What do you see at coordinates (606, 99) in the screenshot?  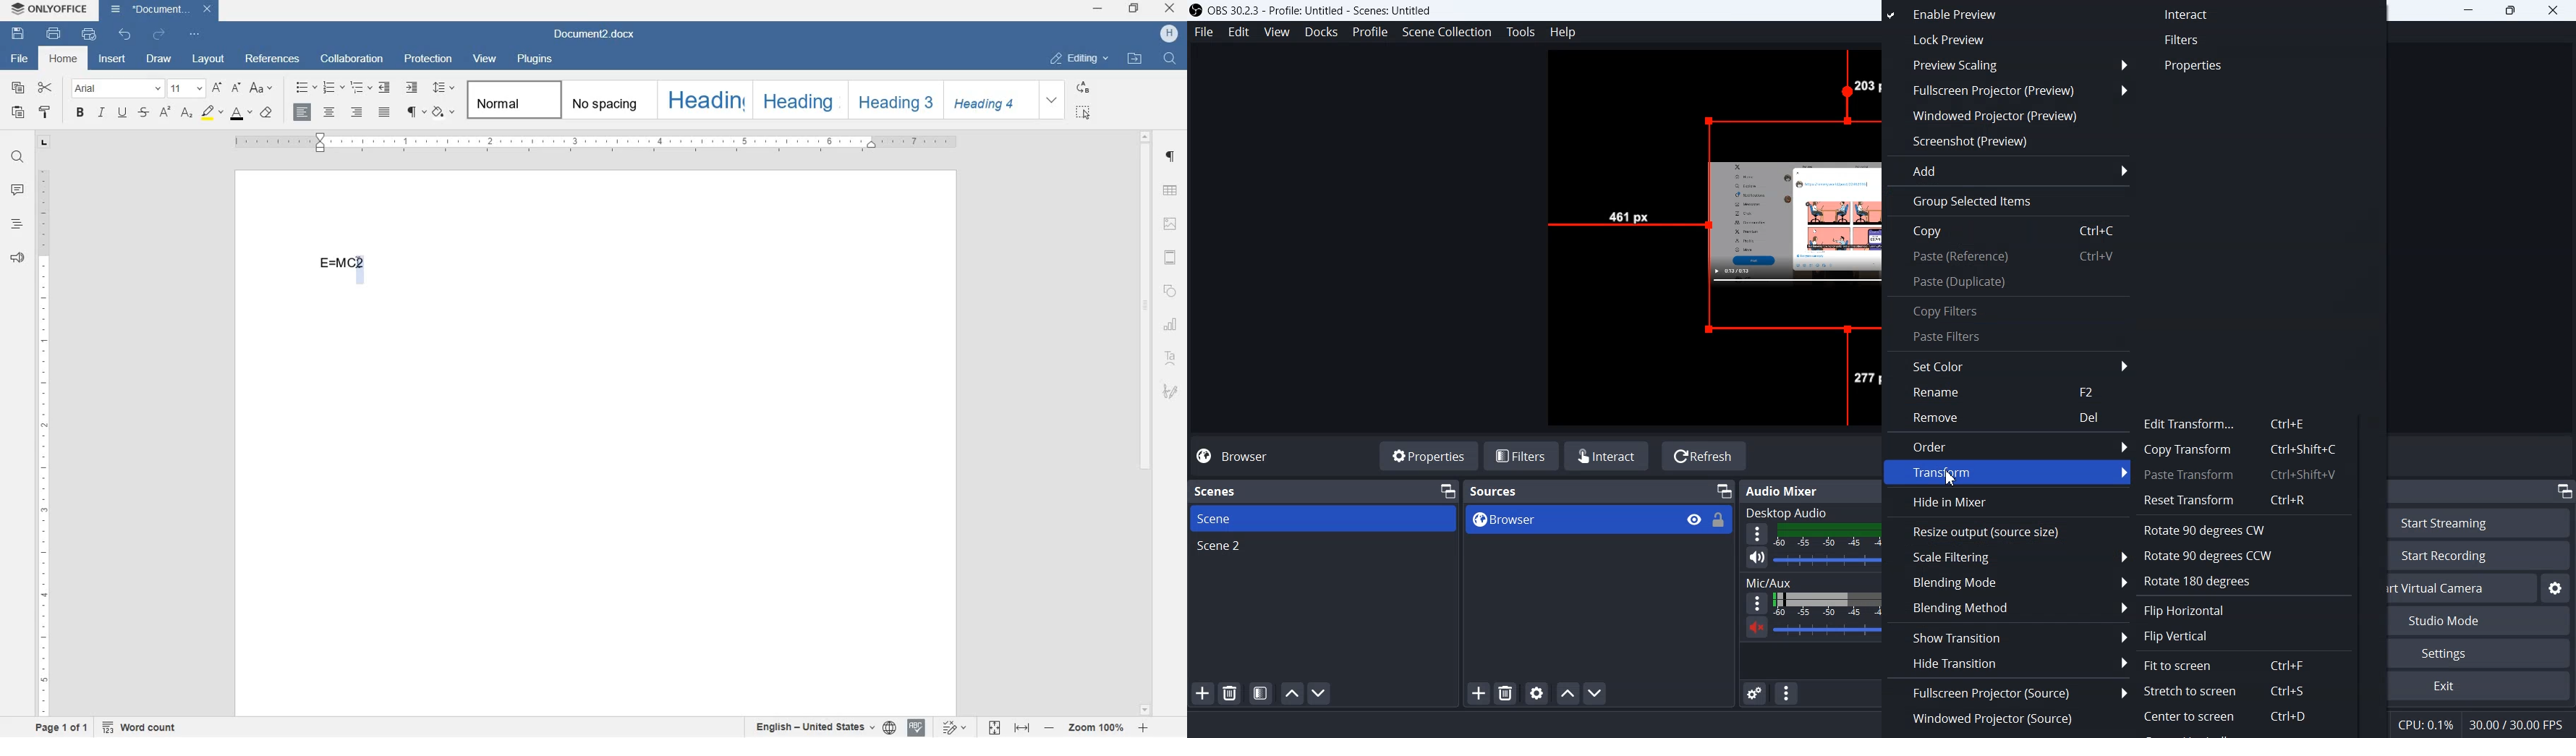 I see `no spacing` at bounding box center [606, 99].